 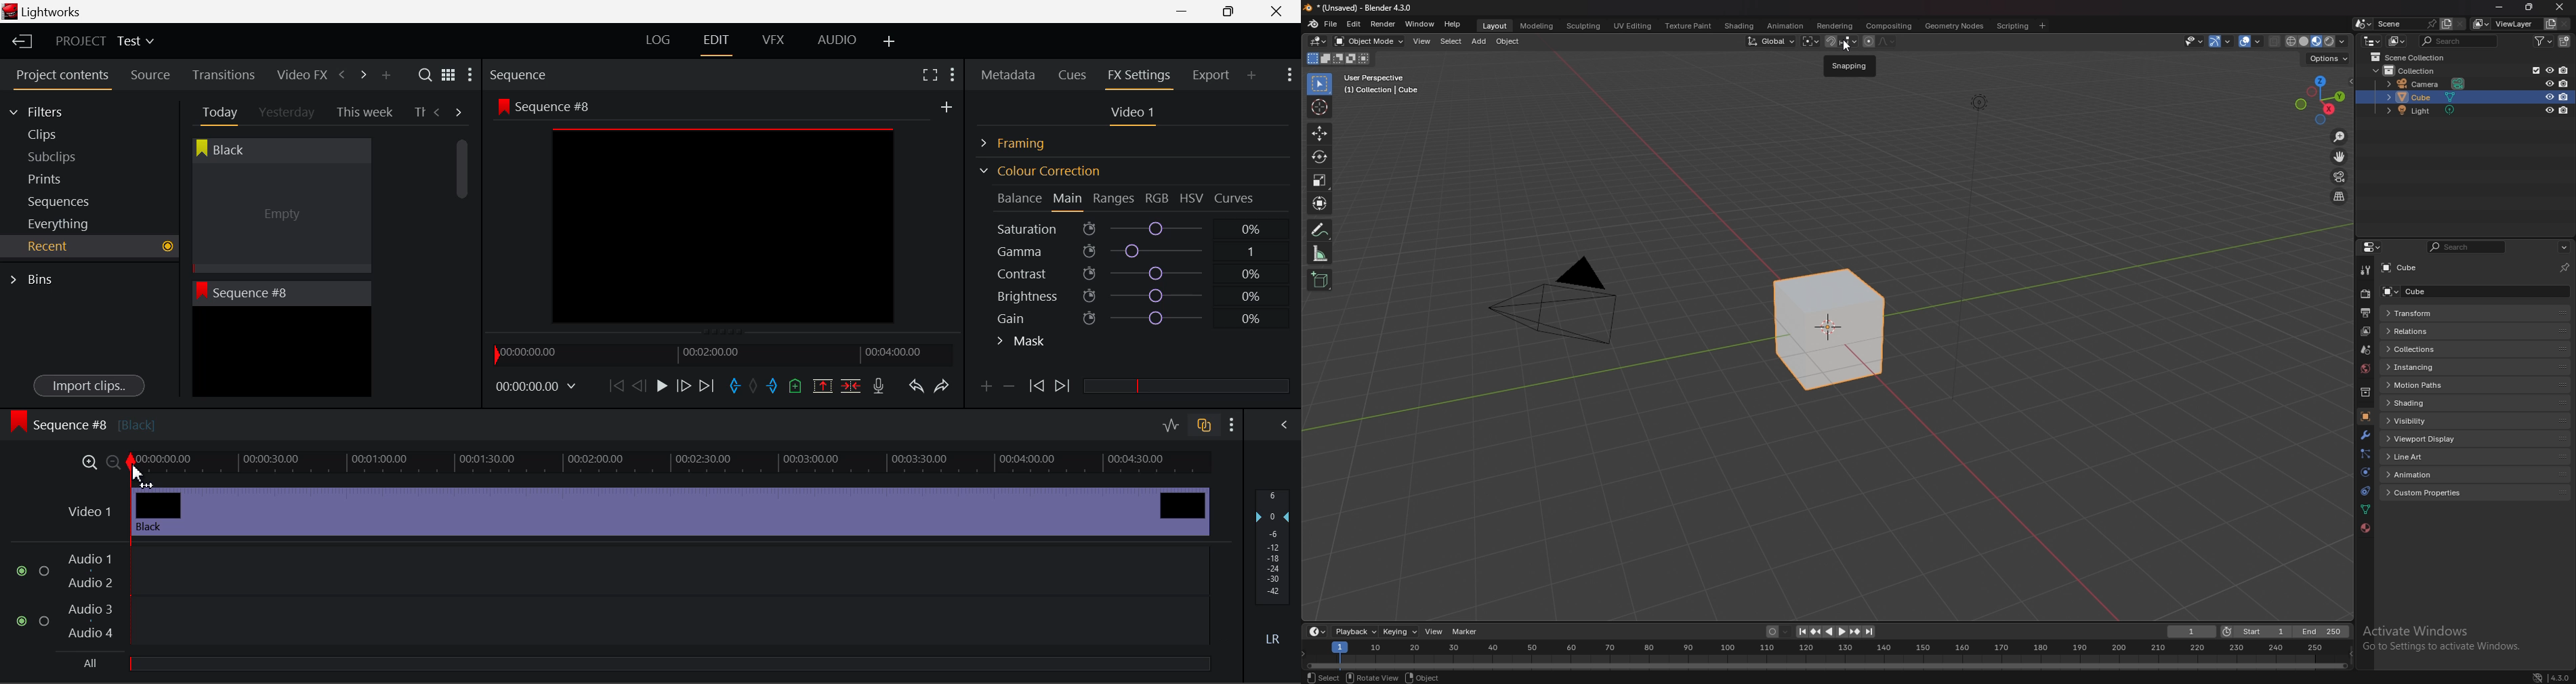 What do you see at coordinates (150, 75) in the screenshot?
I see `Source` at bounding box center [150, 75].